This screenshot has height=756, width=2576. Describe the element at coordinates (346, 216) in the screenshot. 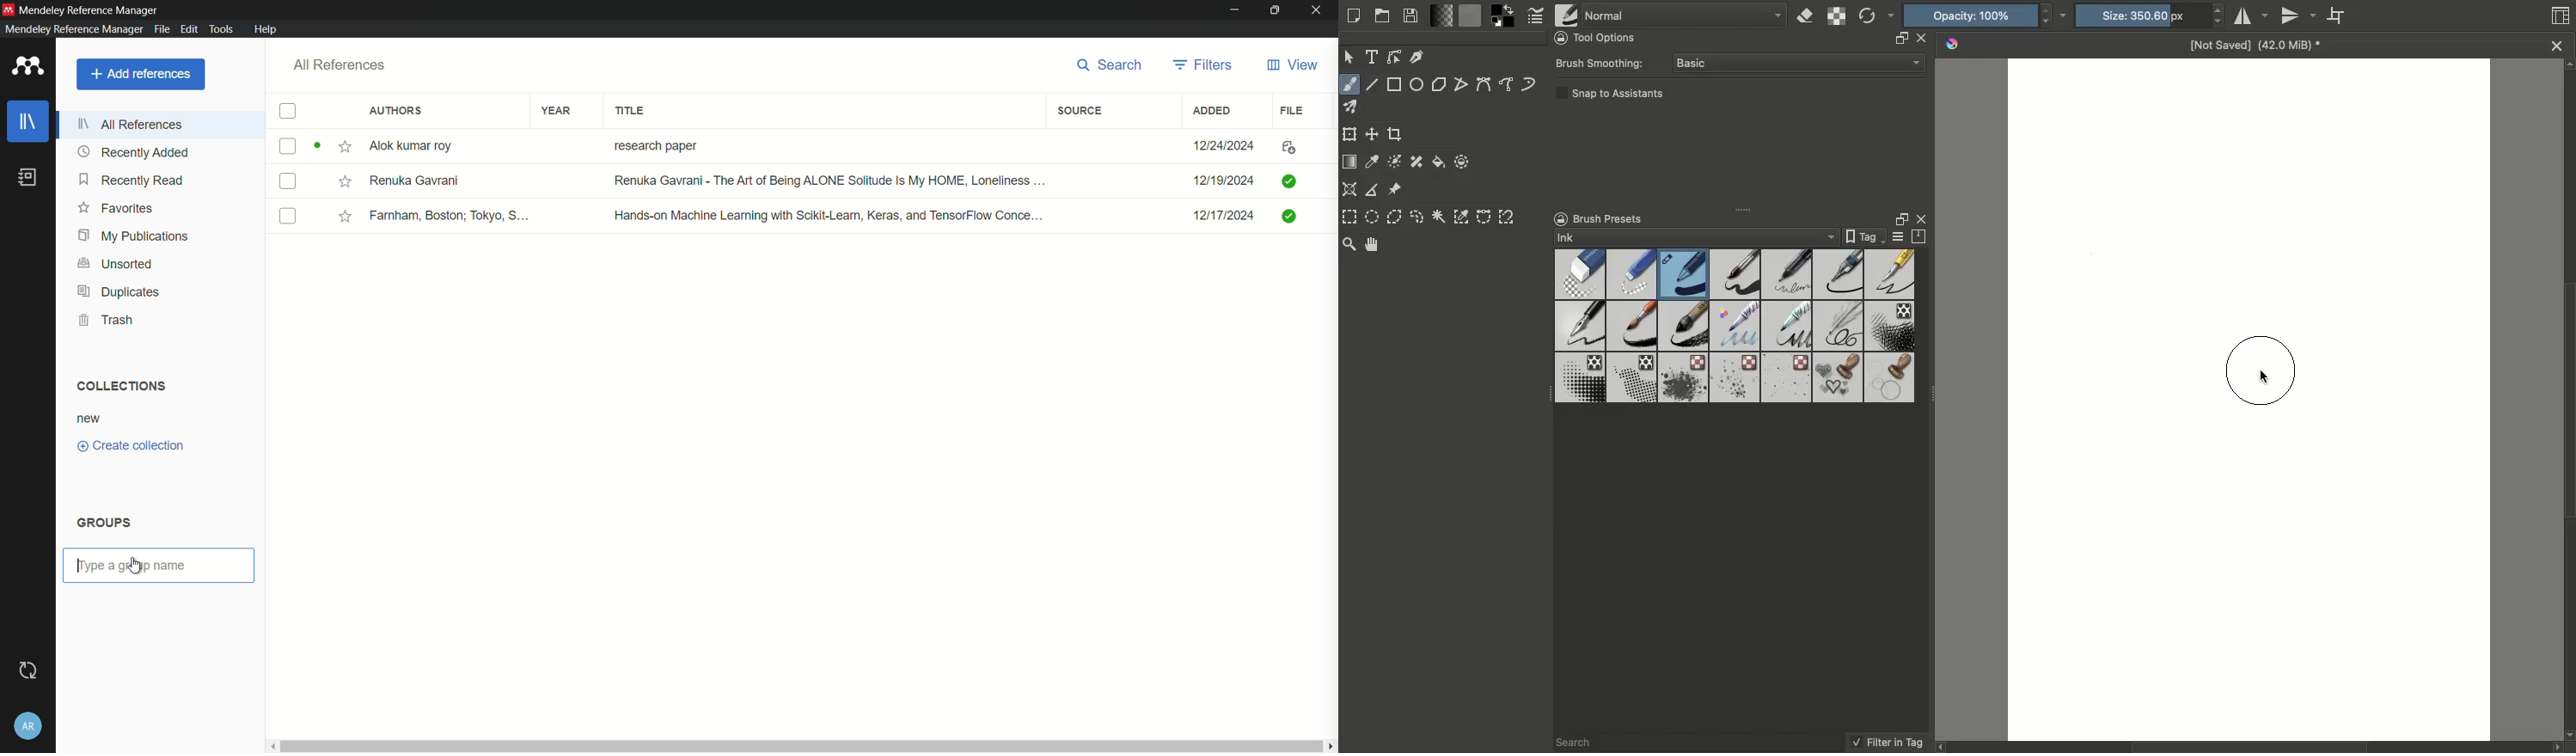

I see `Star` at that location.